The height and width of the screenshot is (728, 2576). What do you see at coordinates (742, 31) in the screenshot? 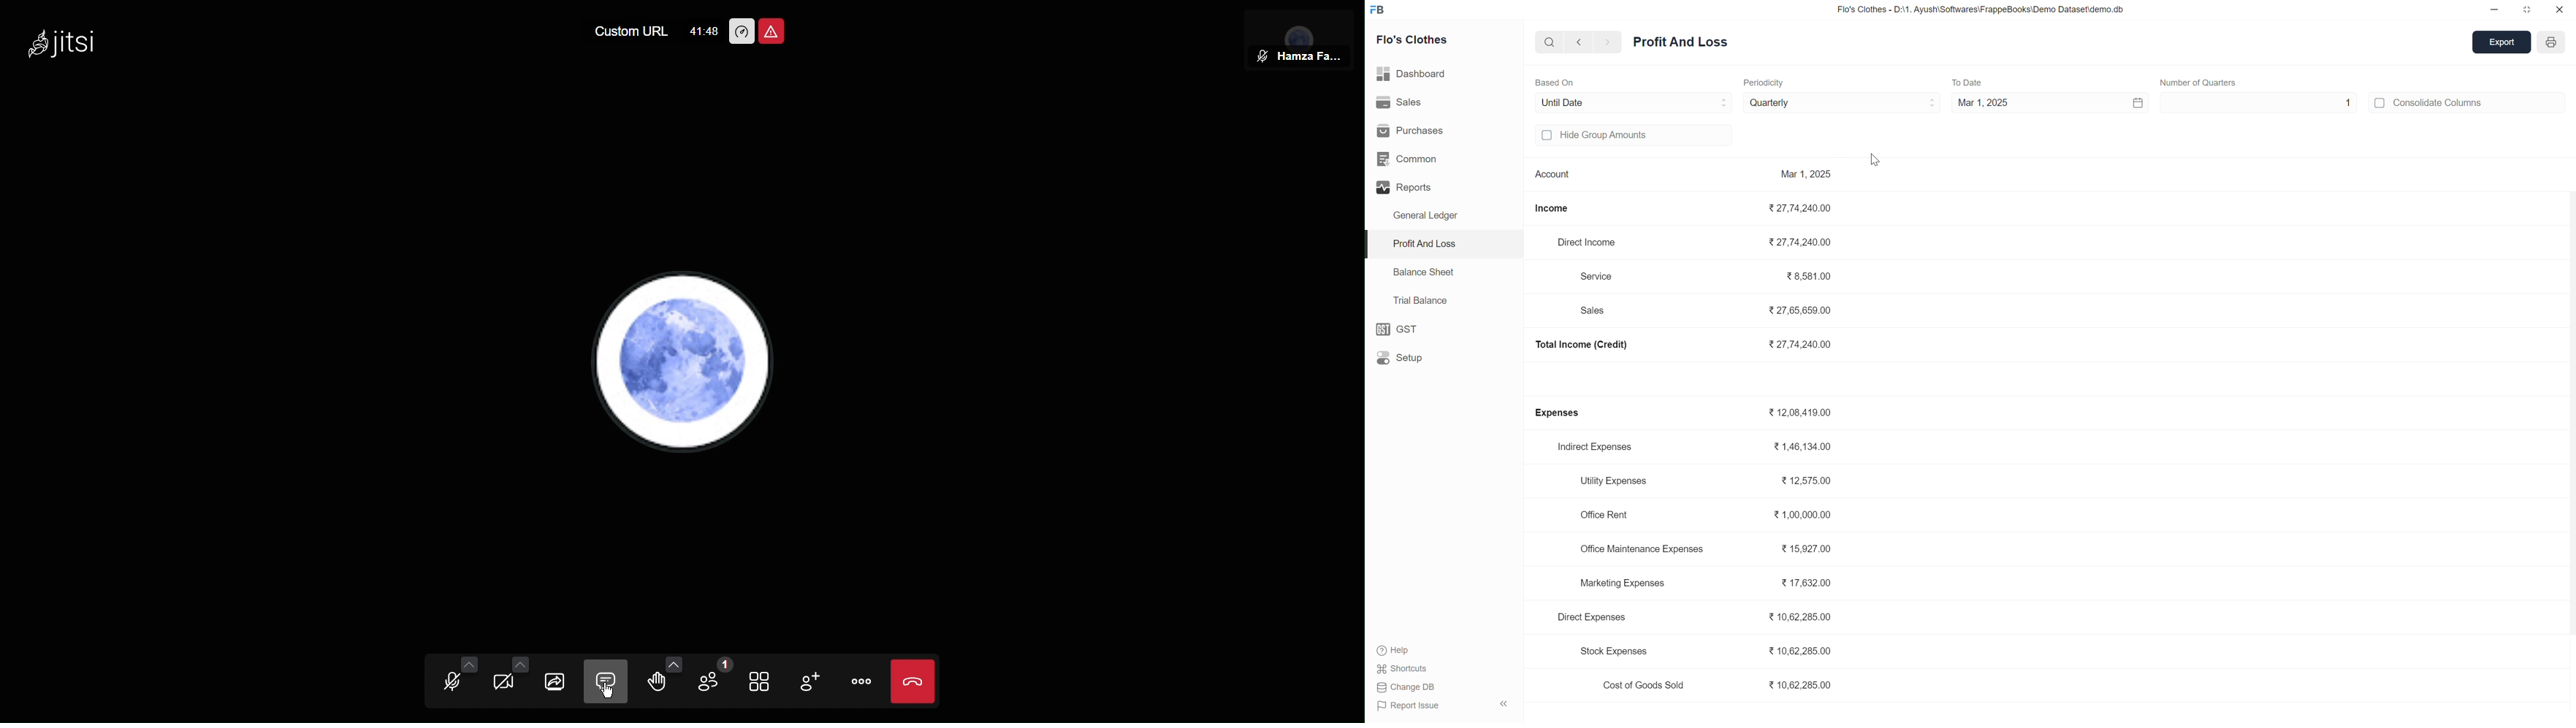
I see `Performance Settings` at bounding box center [742, 31].